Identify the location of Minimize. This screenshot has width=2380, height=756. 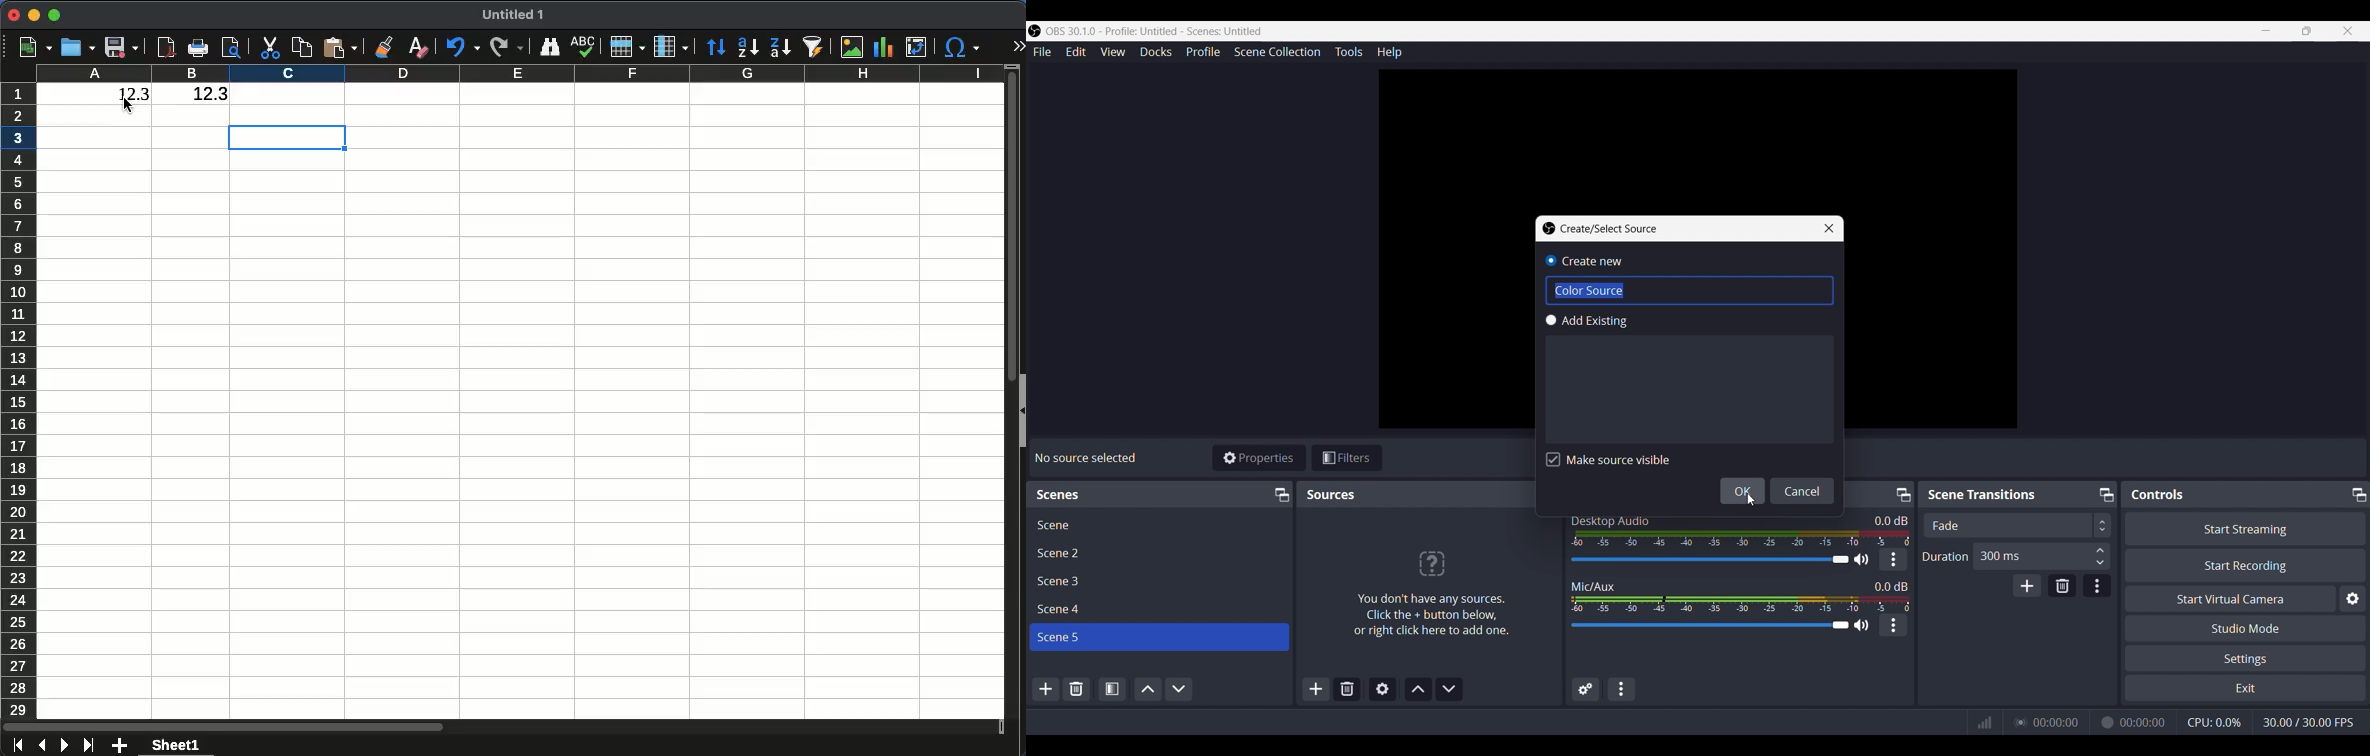
(2266, 31).